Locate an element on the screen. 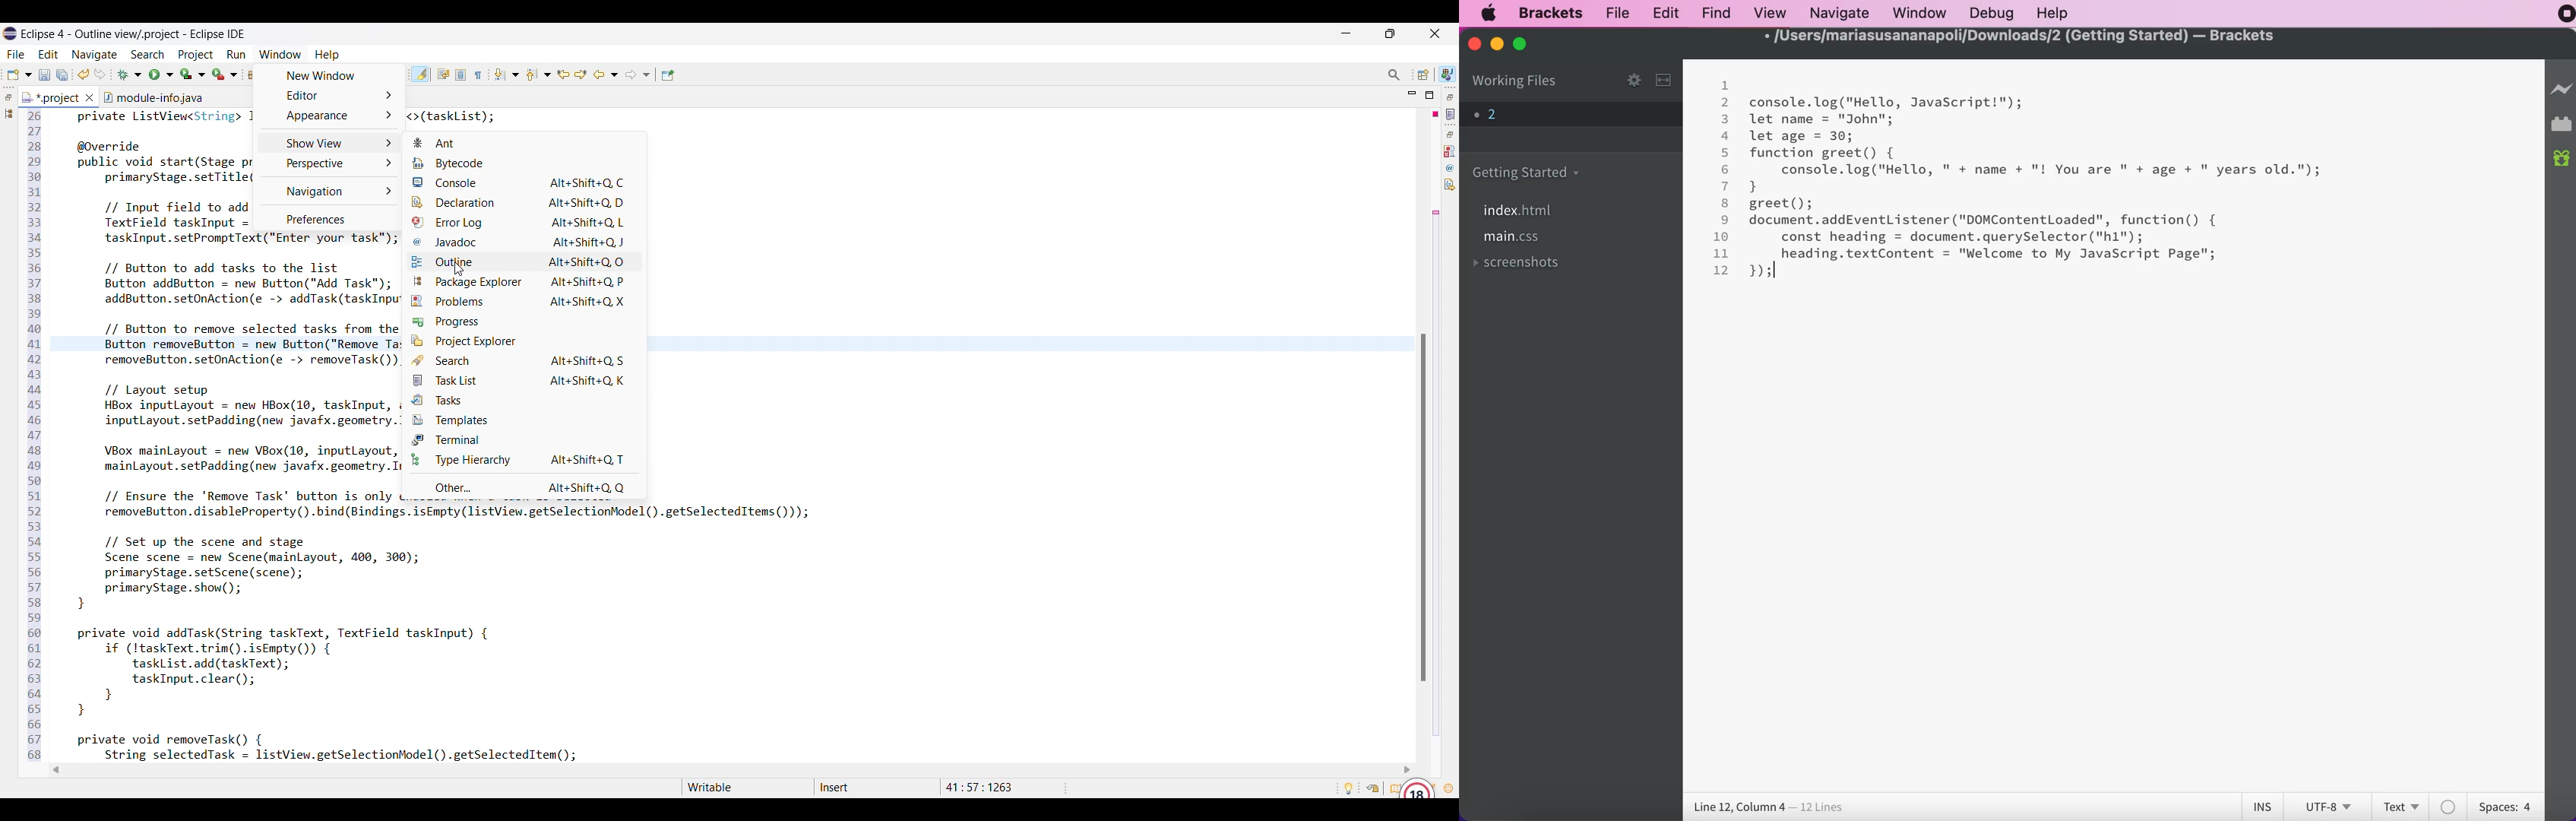 The height and width of the screenshot is (840, 2576). Undo is located at coordinates (84, 74).